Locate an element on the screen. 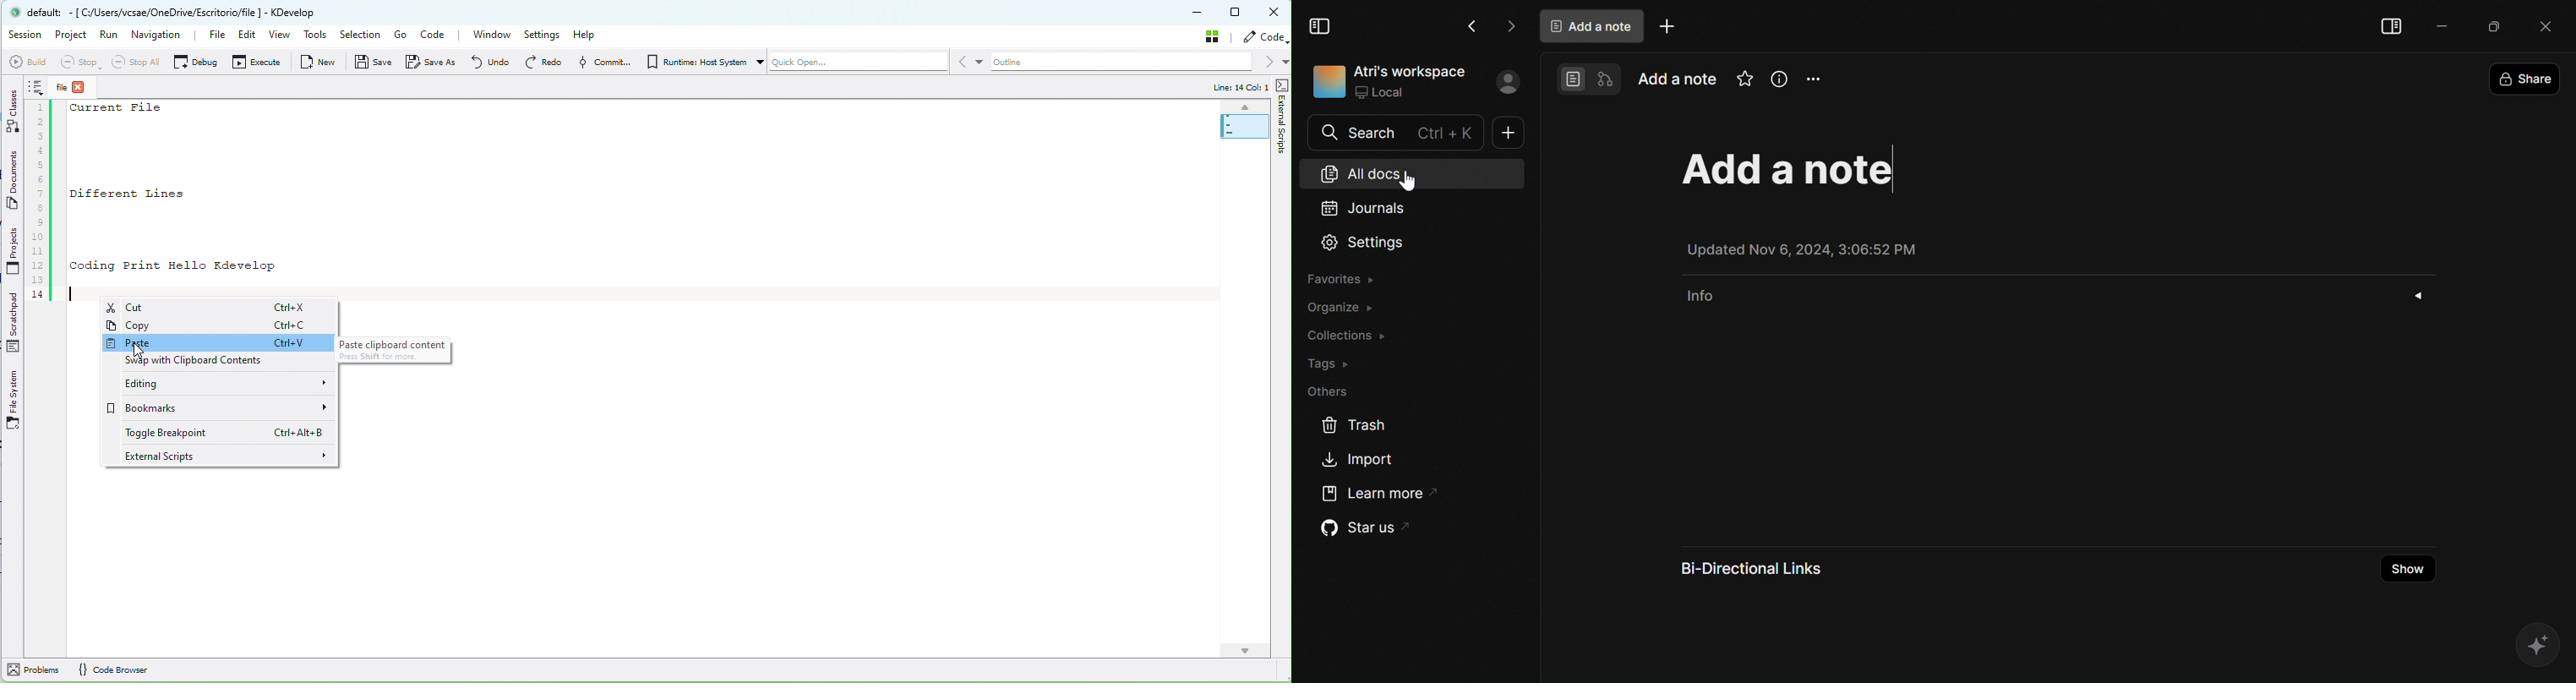 Image resolution: width=2576 pixels, height=700 pixels. outline is located at coordinates (1131, 63).